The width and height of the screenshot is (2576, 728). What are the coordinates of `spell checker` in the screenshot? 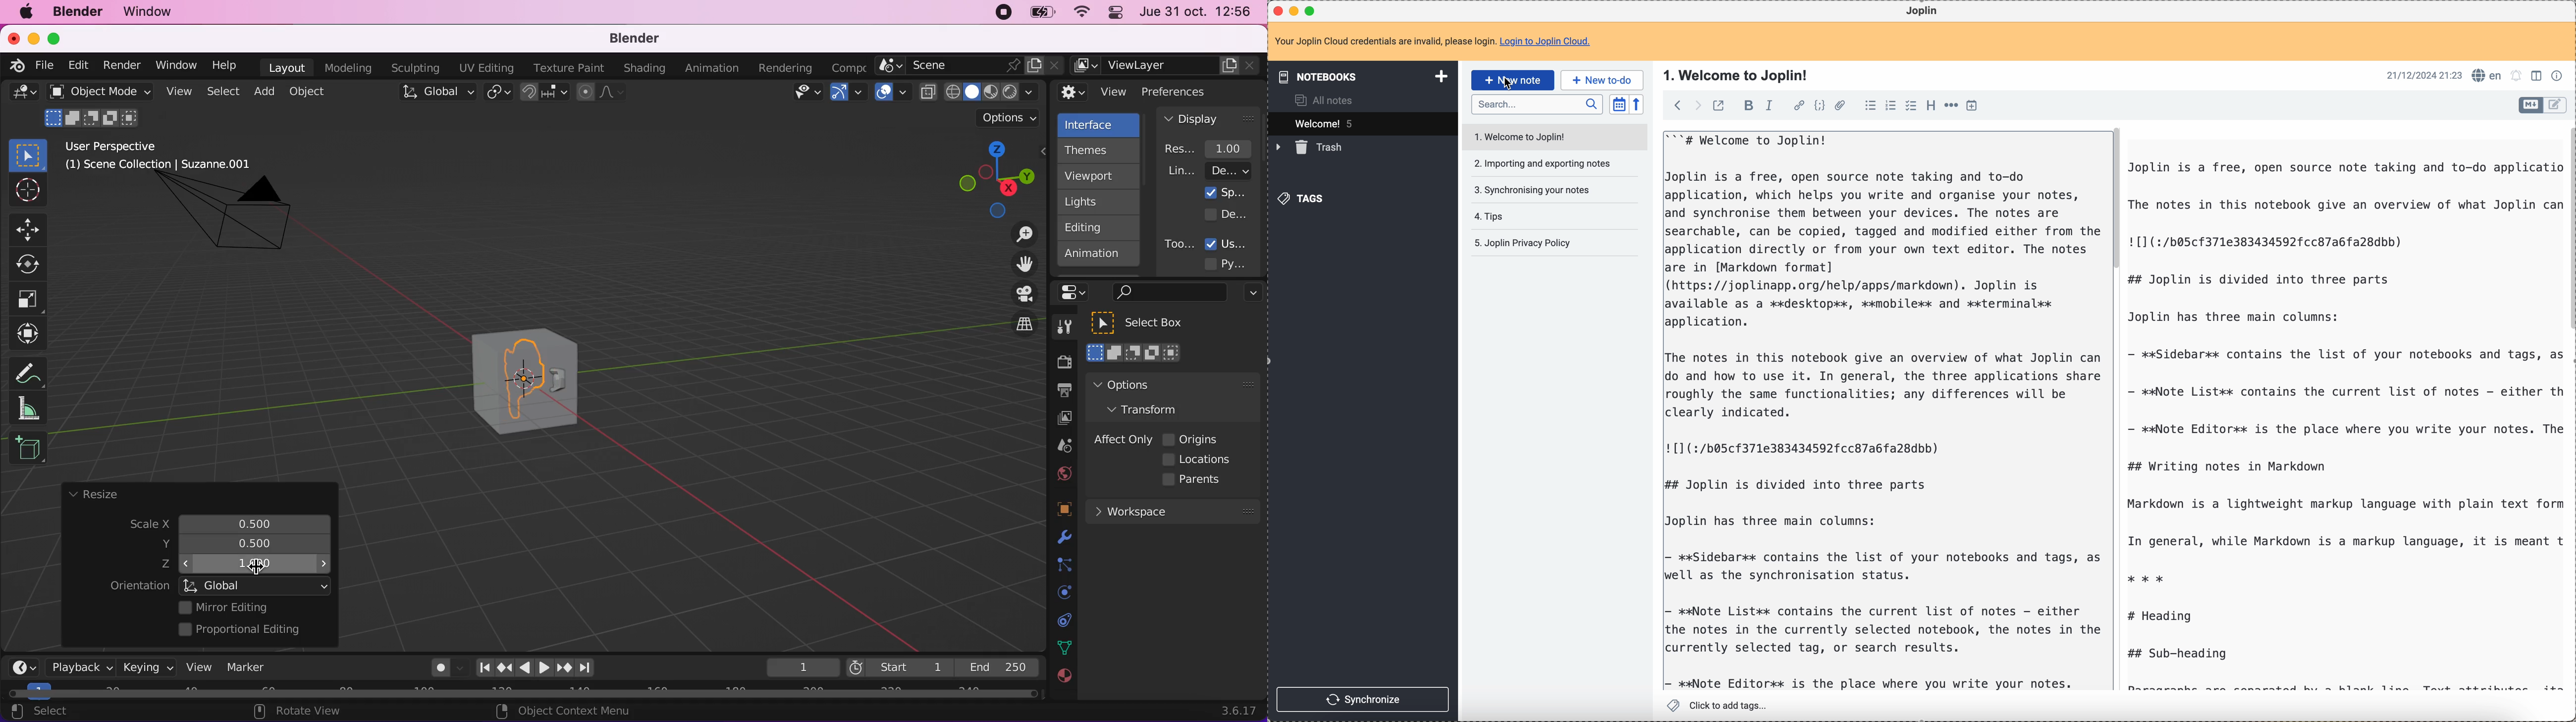 It's located at (2487, 76).